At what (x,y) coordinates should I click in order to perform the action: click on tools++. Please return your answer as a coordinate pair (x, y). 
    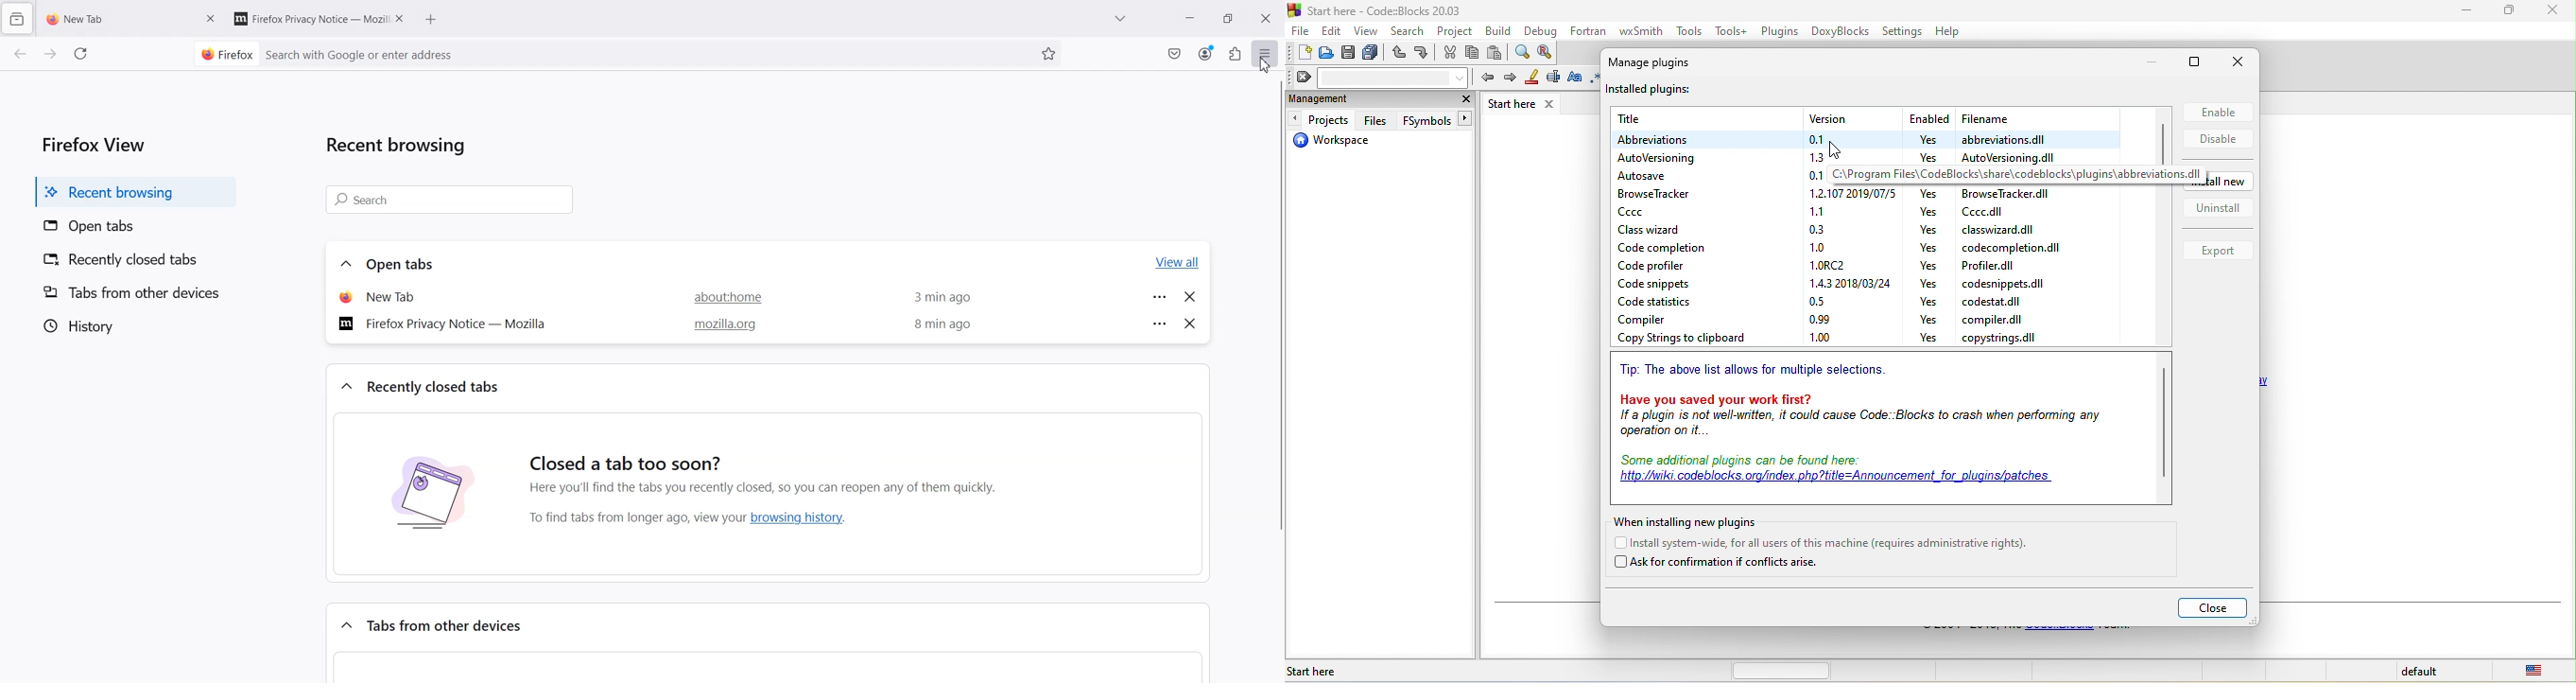
    Looking at the image, I should click on (1732, 30).